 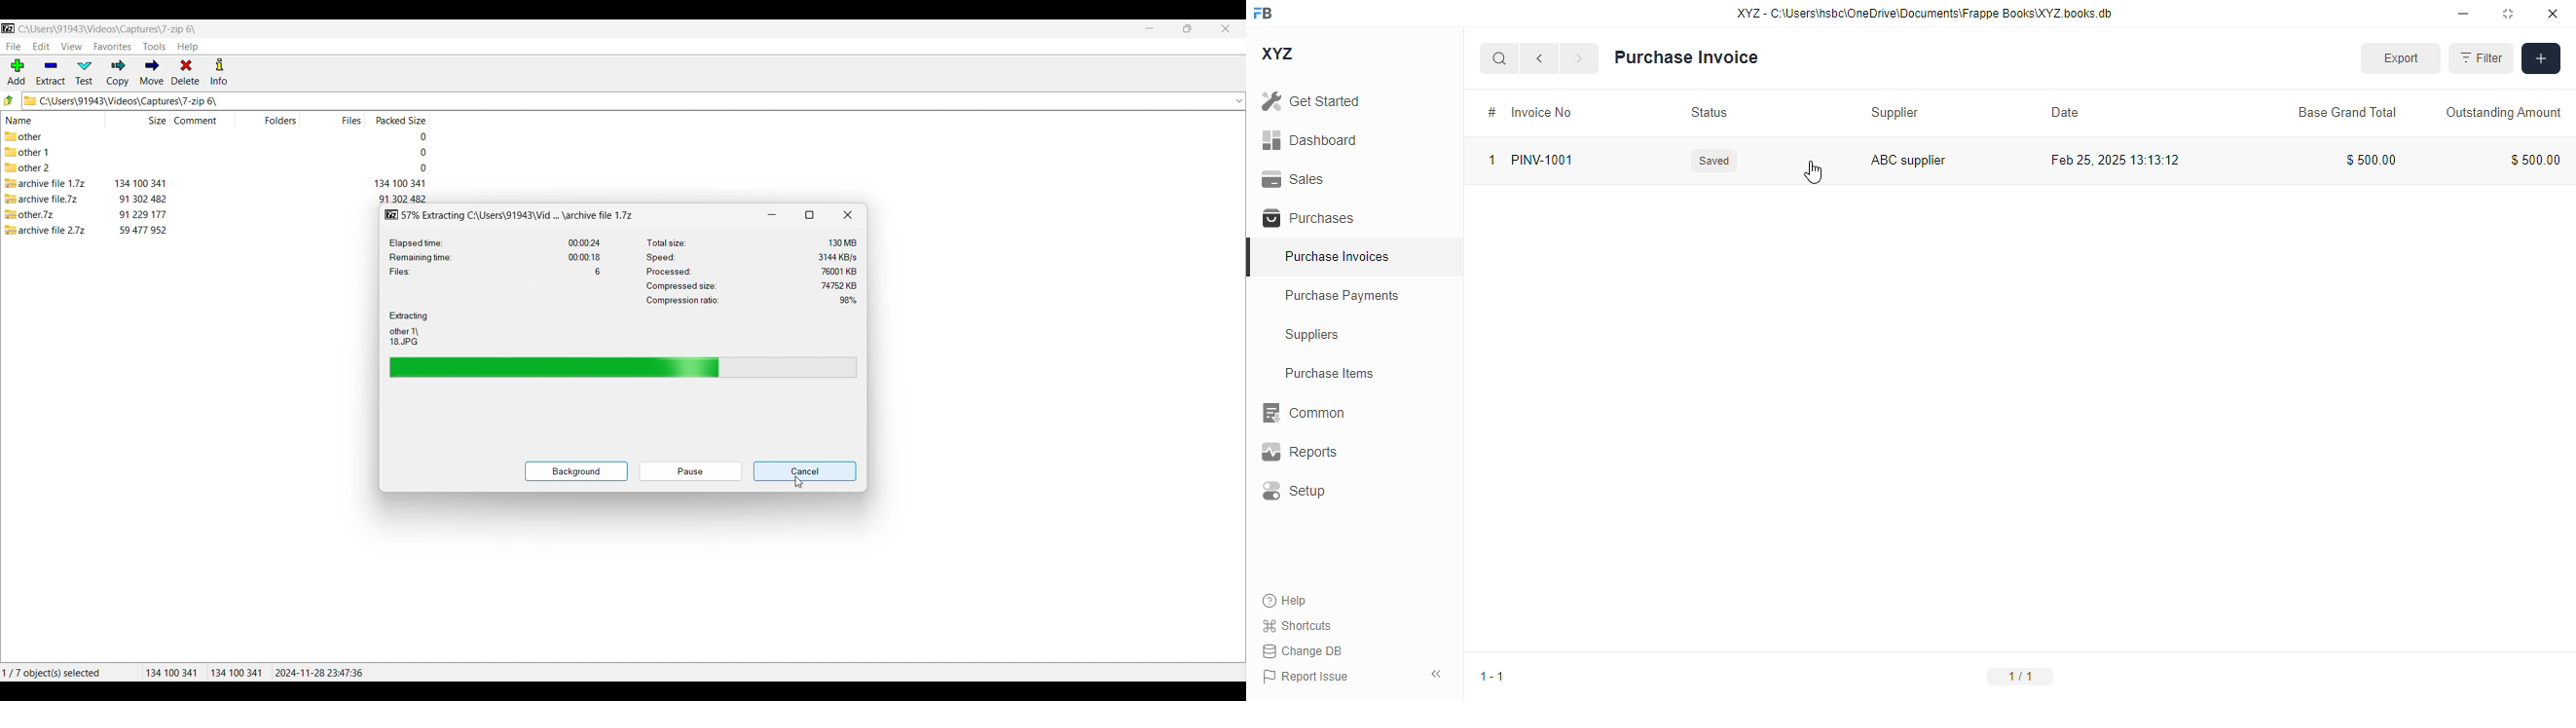 What do you see at coordinates (495, 271) in the screenshot?
I see `Files: 6` at bounding box center [495, 271].